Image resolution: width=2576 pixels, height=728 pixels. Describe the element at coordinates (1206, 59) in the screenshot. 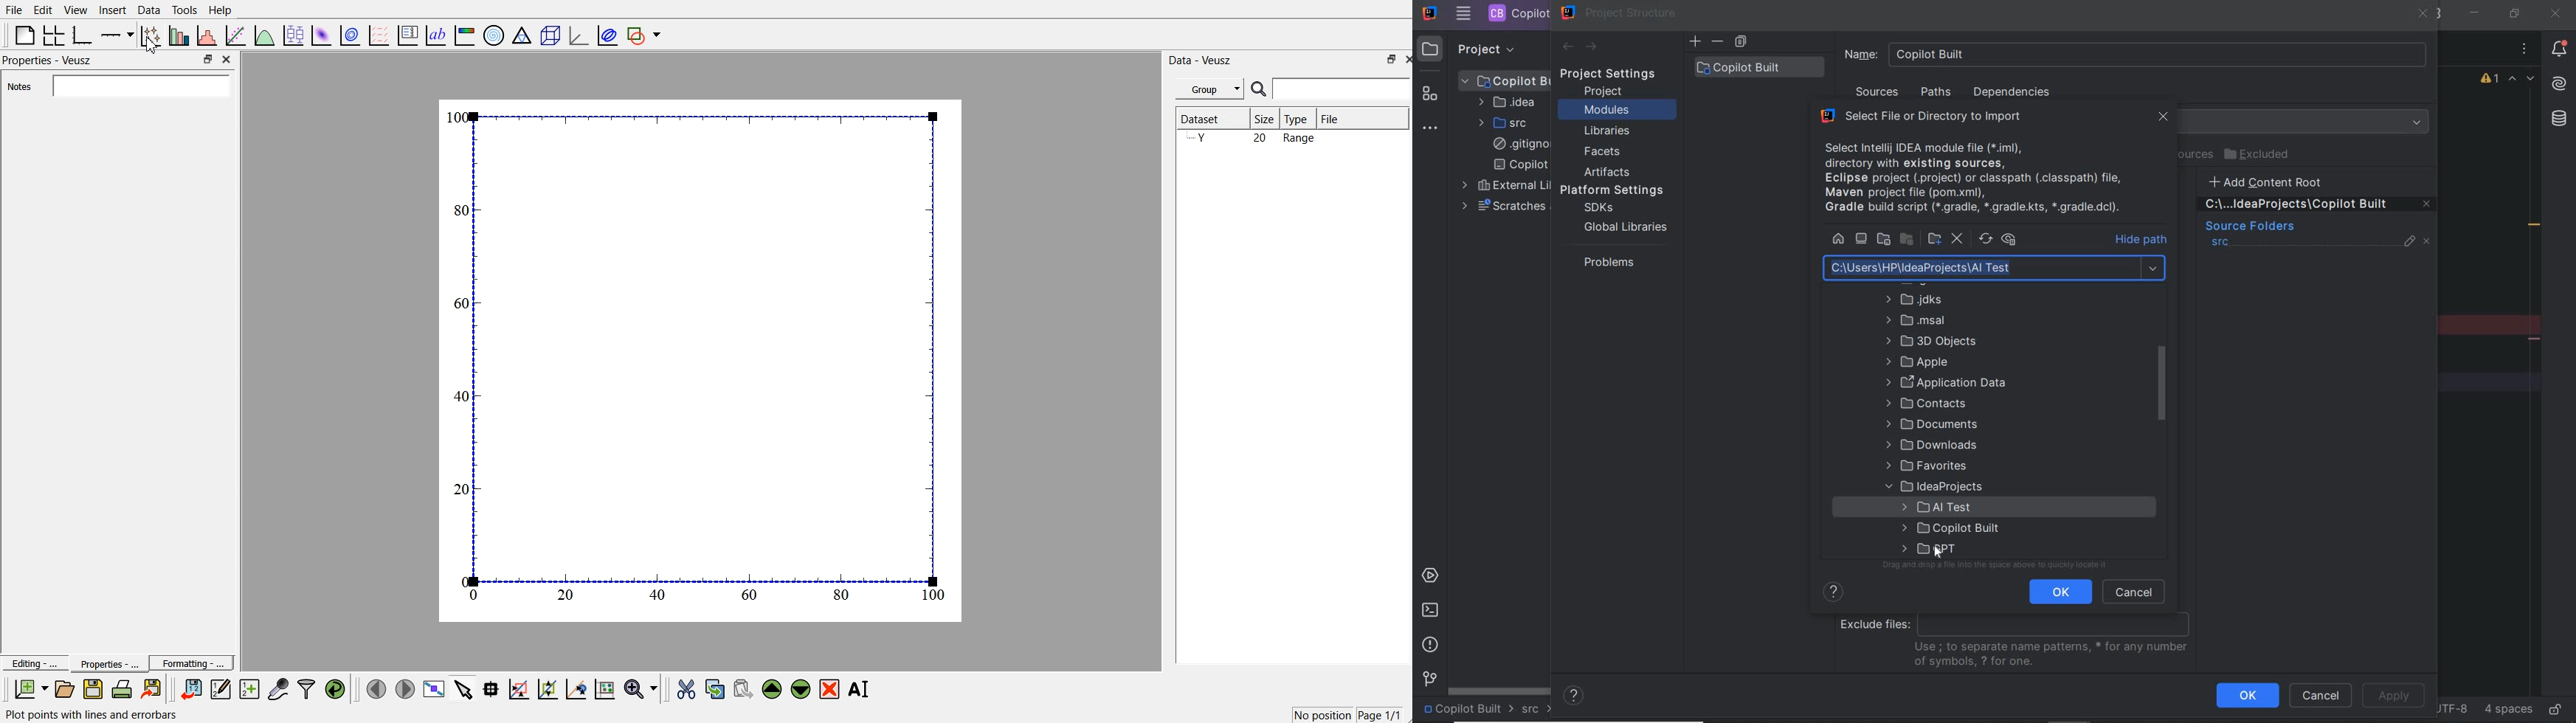

I see `Data - Veusz` at that location.